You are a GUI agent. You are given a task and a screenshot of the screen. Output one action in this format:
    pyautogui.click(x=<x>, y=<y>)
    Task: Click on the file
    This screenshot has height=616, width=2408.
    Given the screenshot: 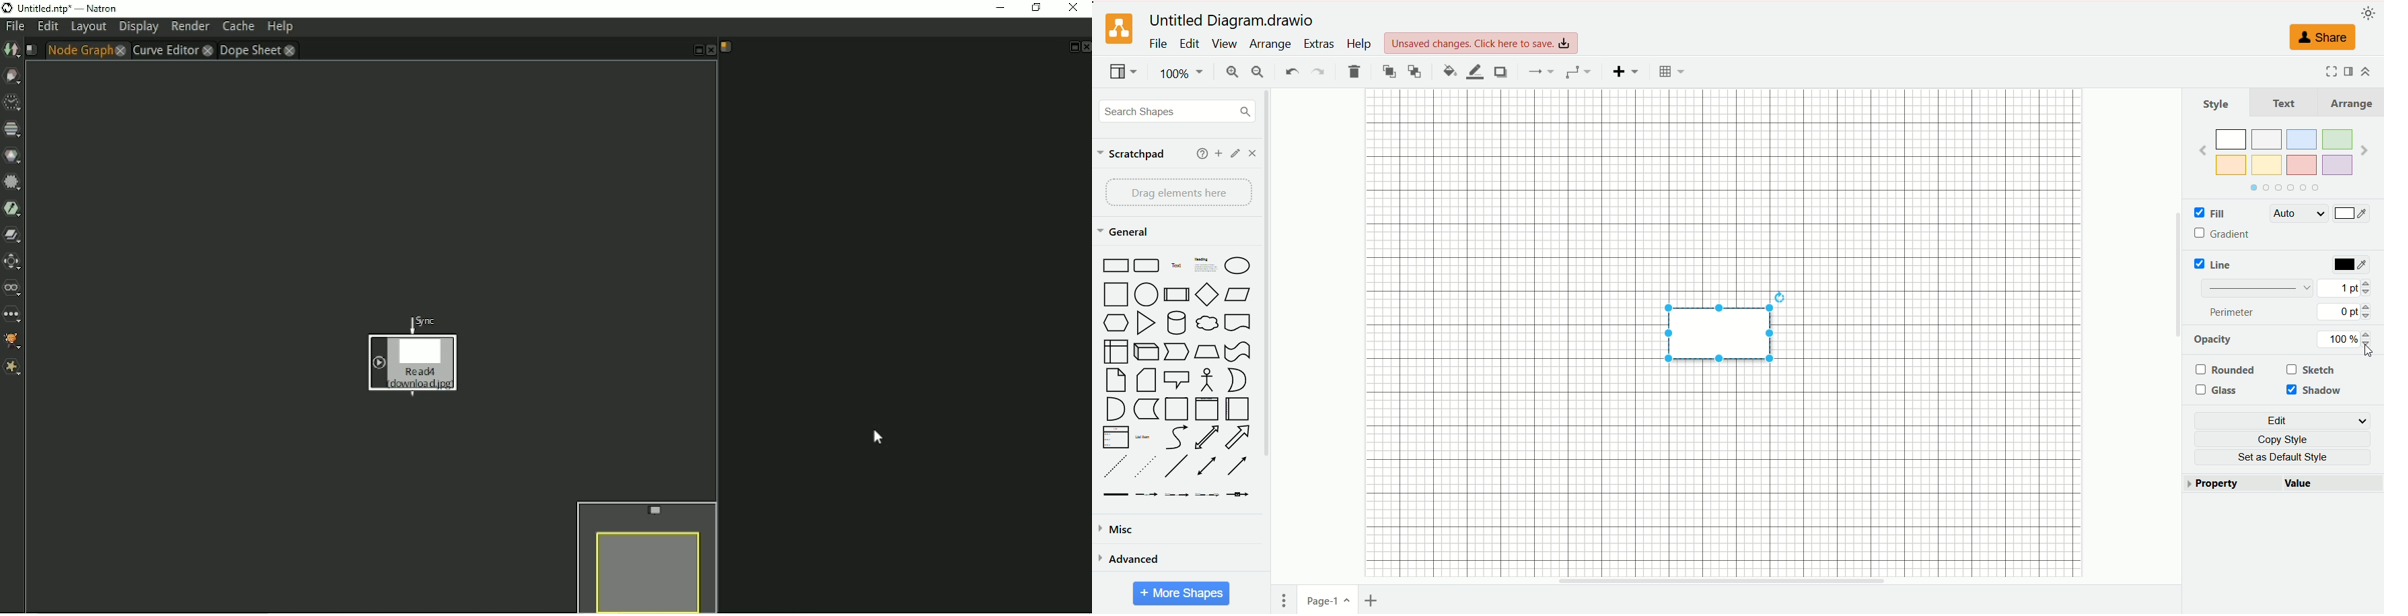 What is the action you would take?
    pyautogui.click(x=1159, y=43)
    